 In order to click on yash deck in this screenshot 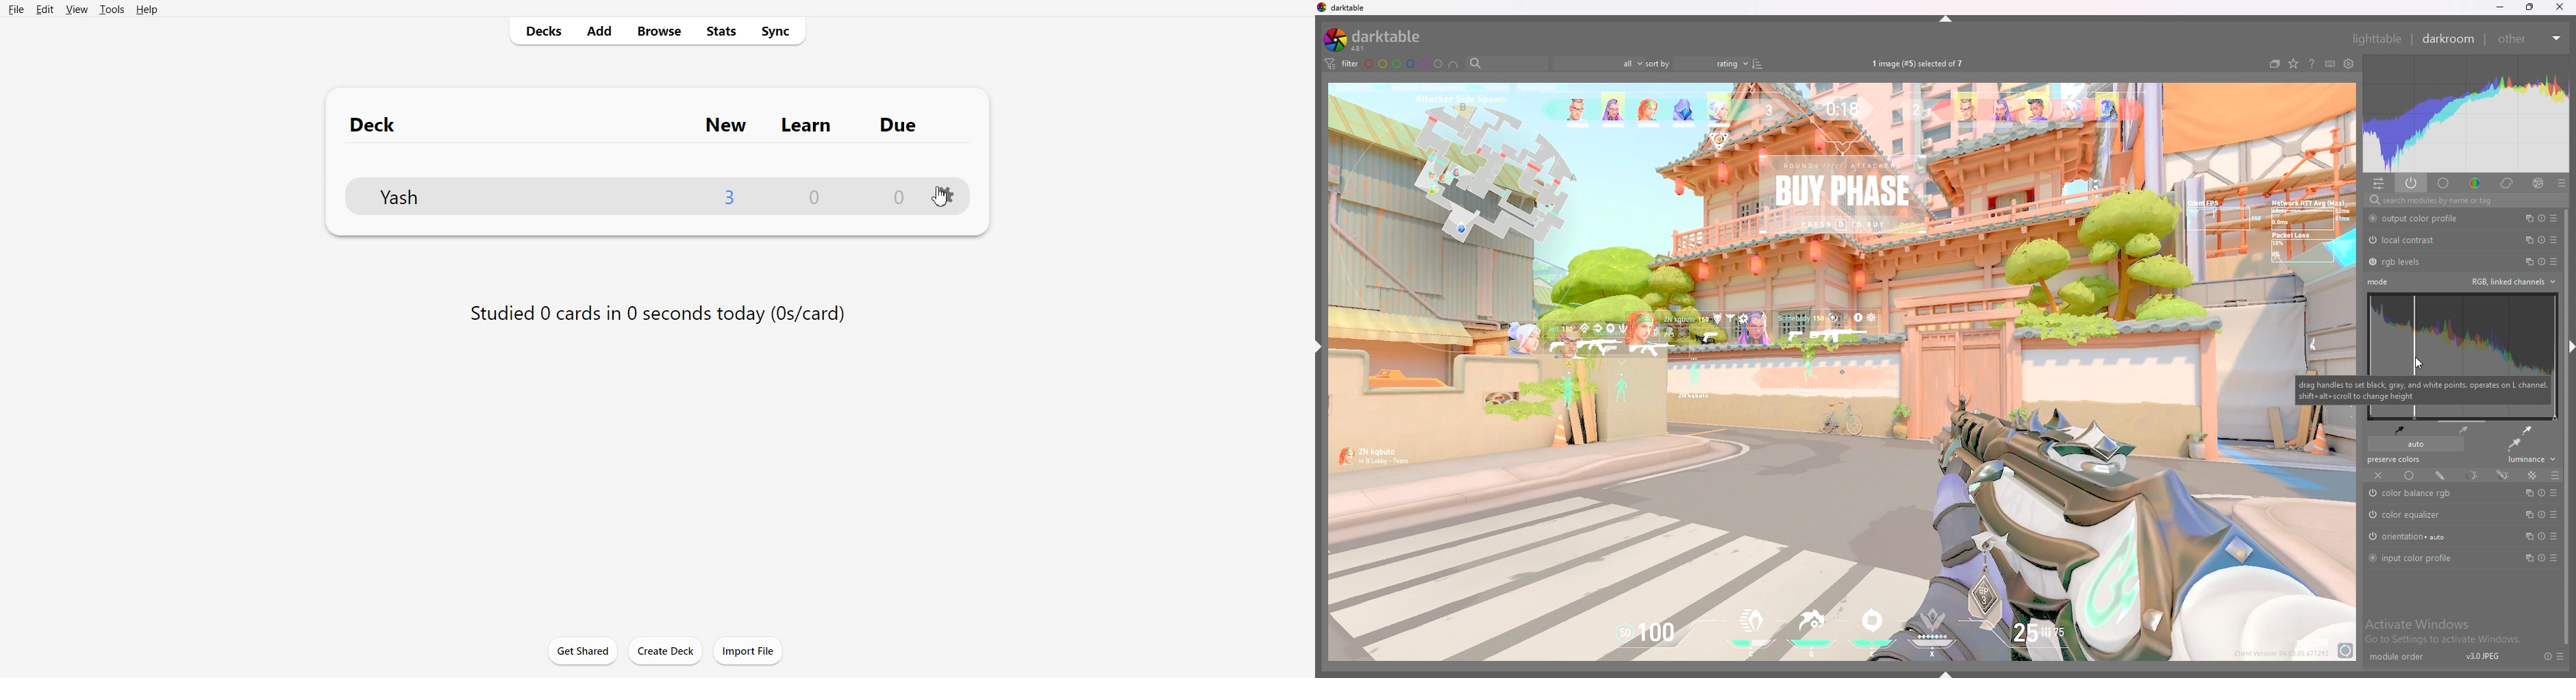, I will do `click(516, 195)`.